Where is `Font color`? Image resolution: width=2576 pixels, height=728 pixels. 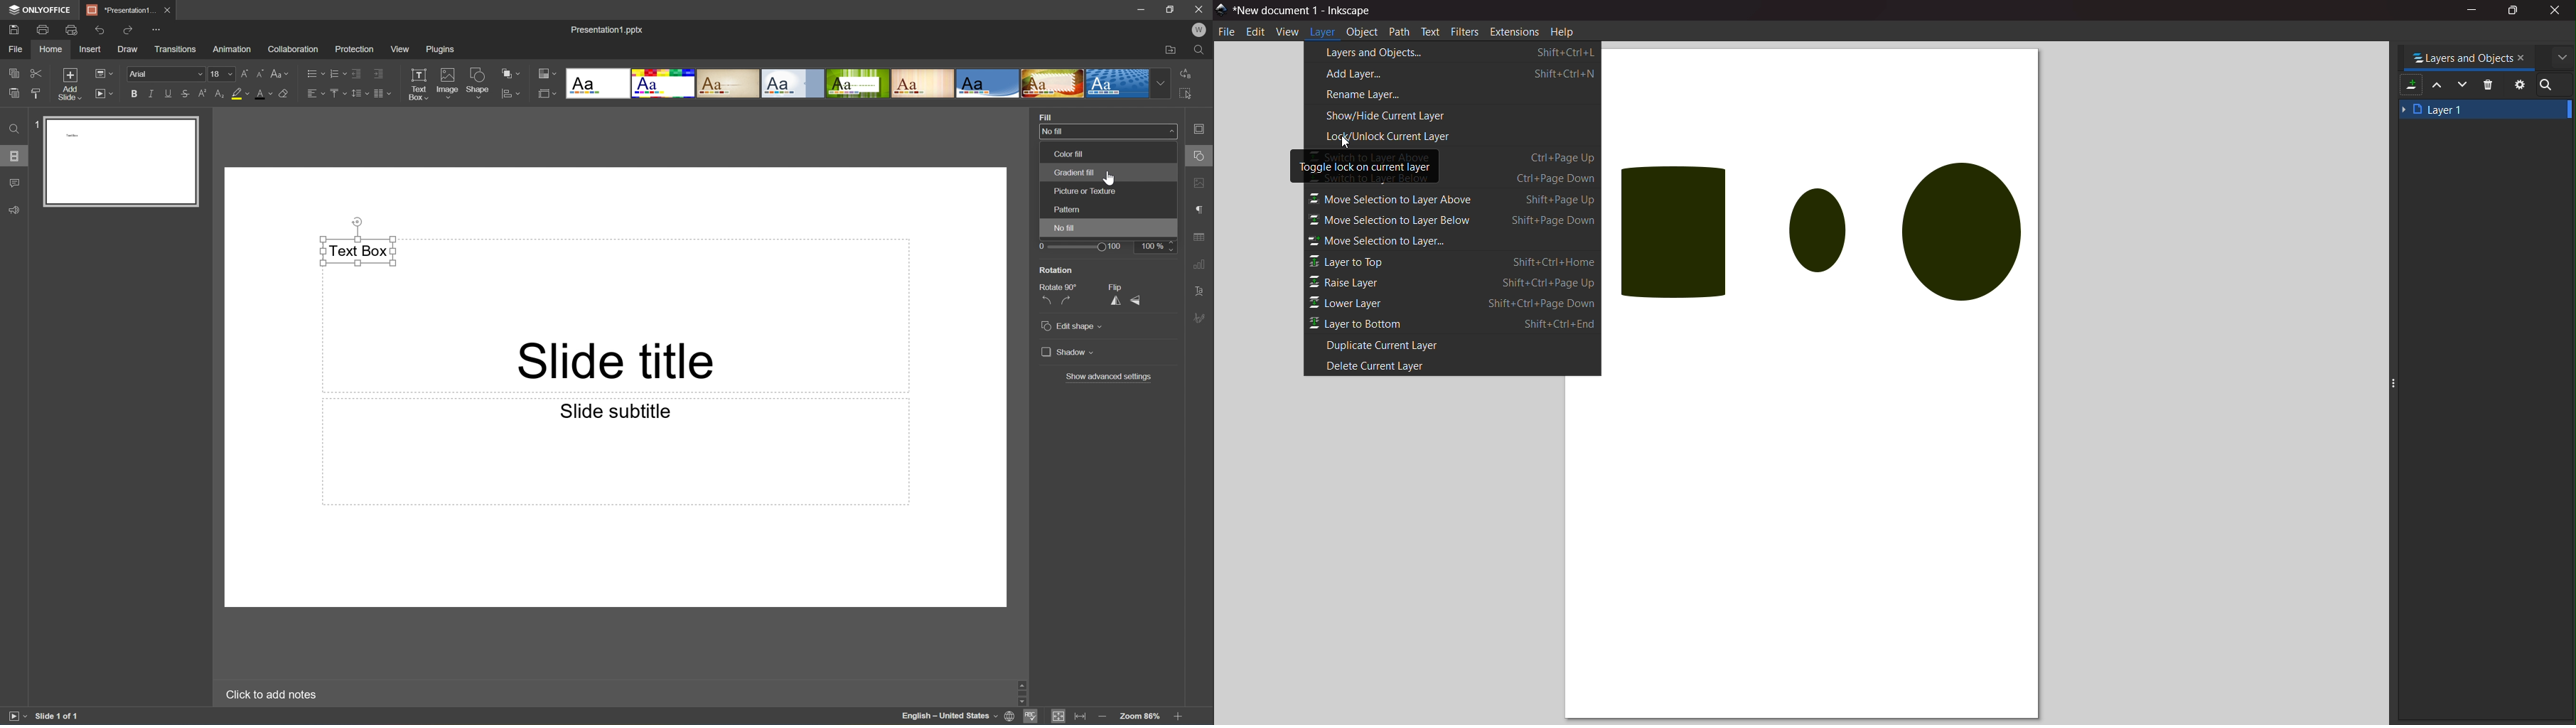 Font color is located at coordinates (263, 94).